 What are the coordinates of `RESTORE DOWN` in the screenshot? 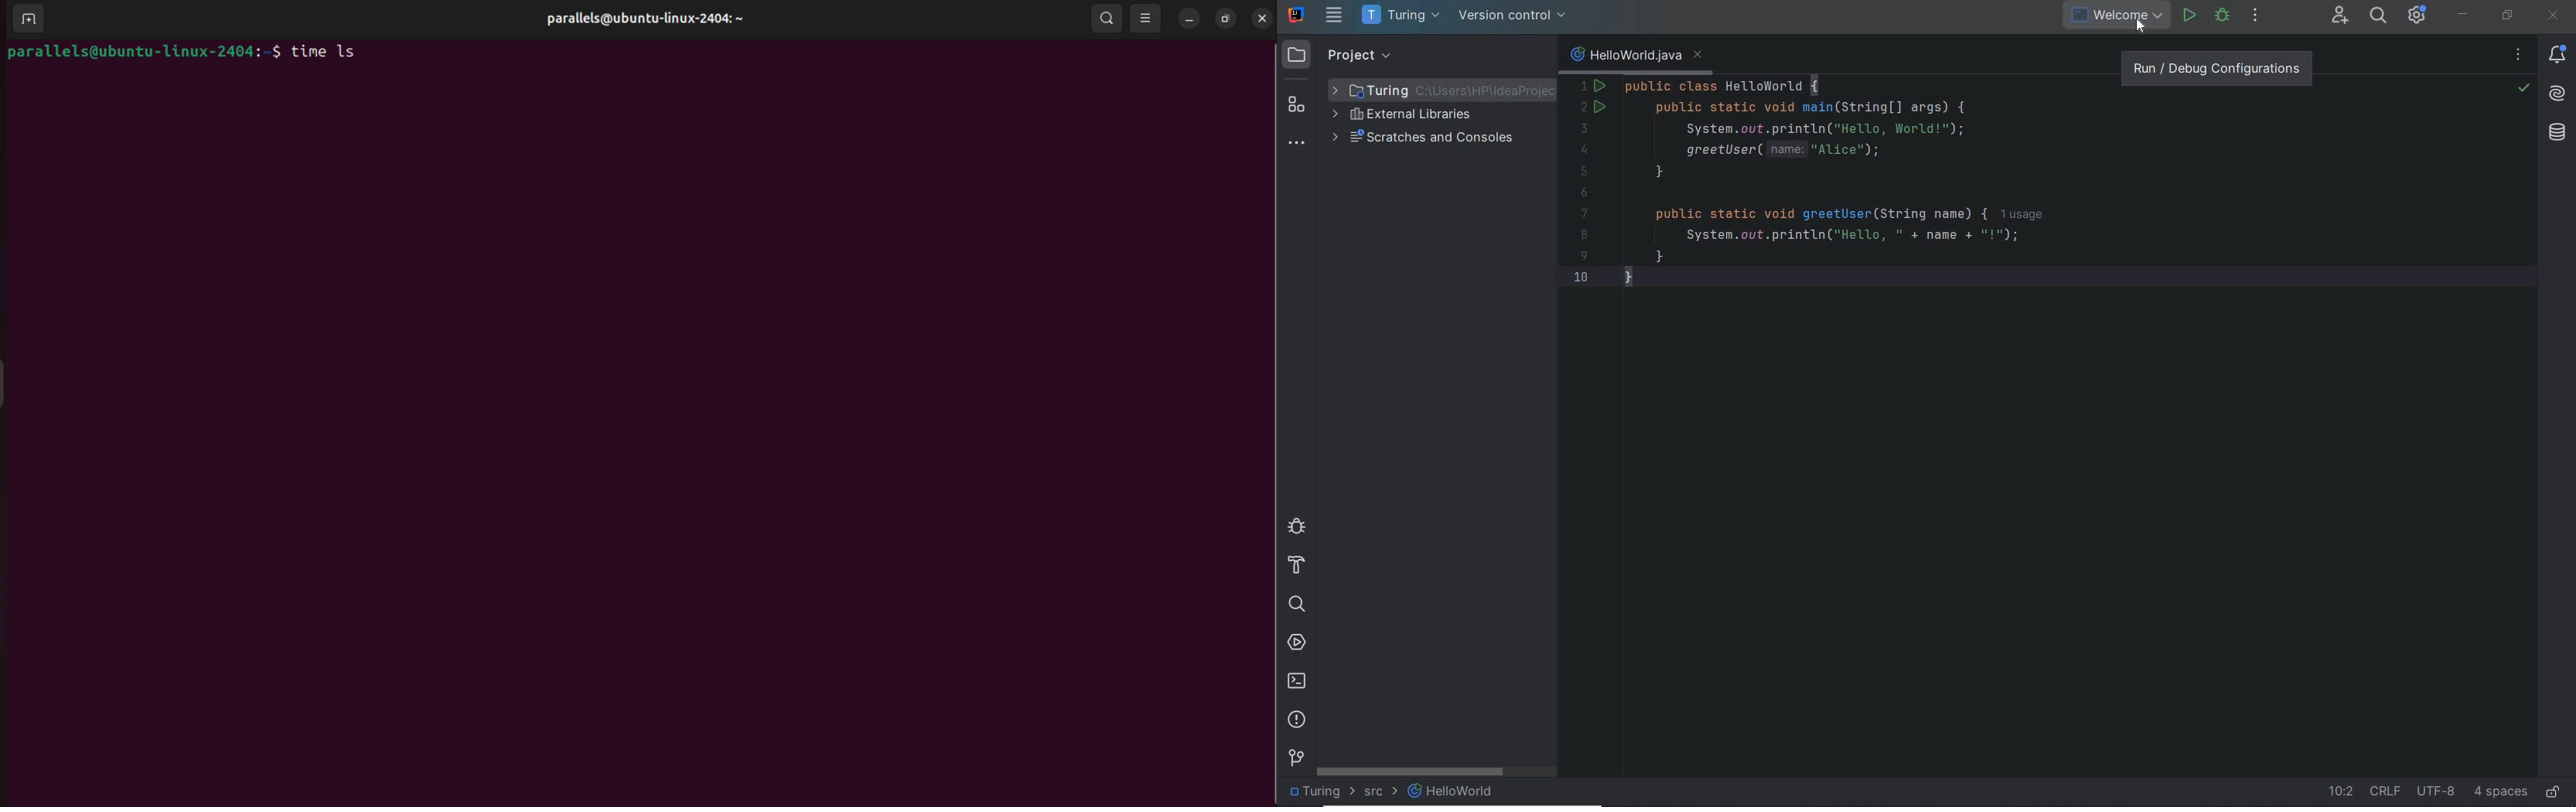 It's located at (2508, 15).